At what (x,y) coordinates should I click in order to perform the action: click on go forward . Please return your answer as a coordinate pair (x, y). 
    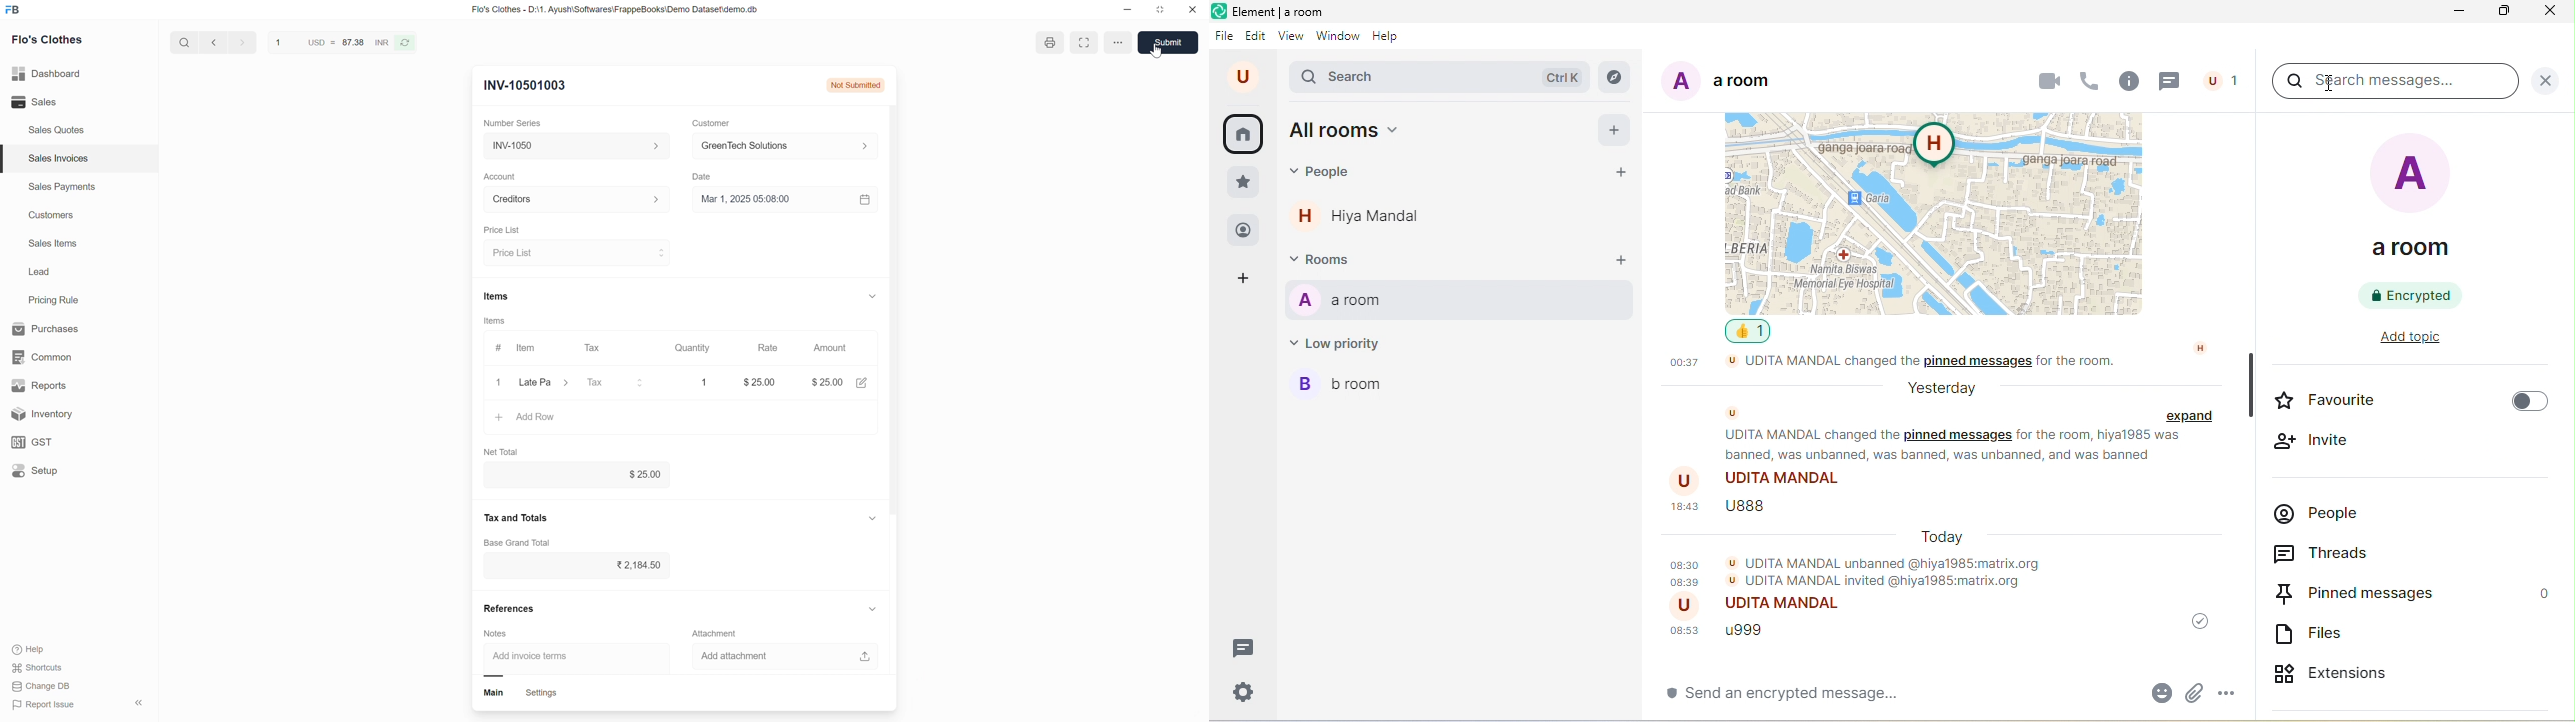
    Looking at the image, I should click on (240, 44).